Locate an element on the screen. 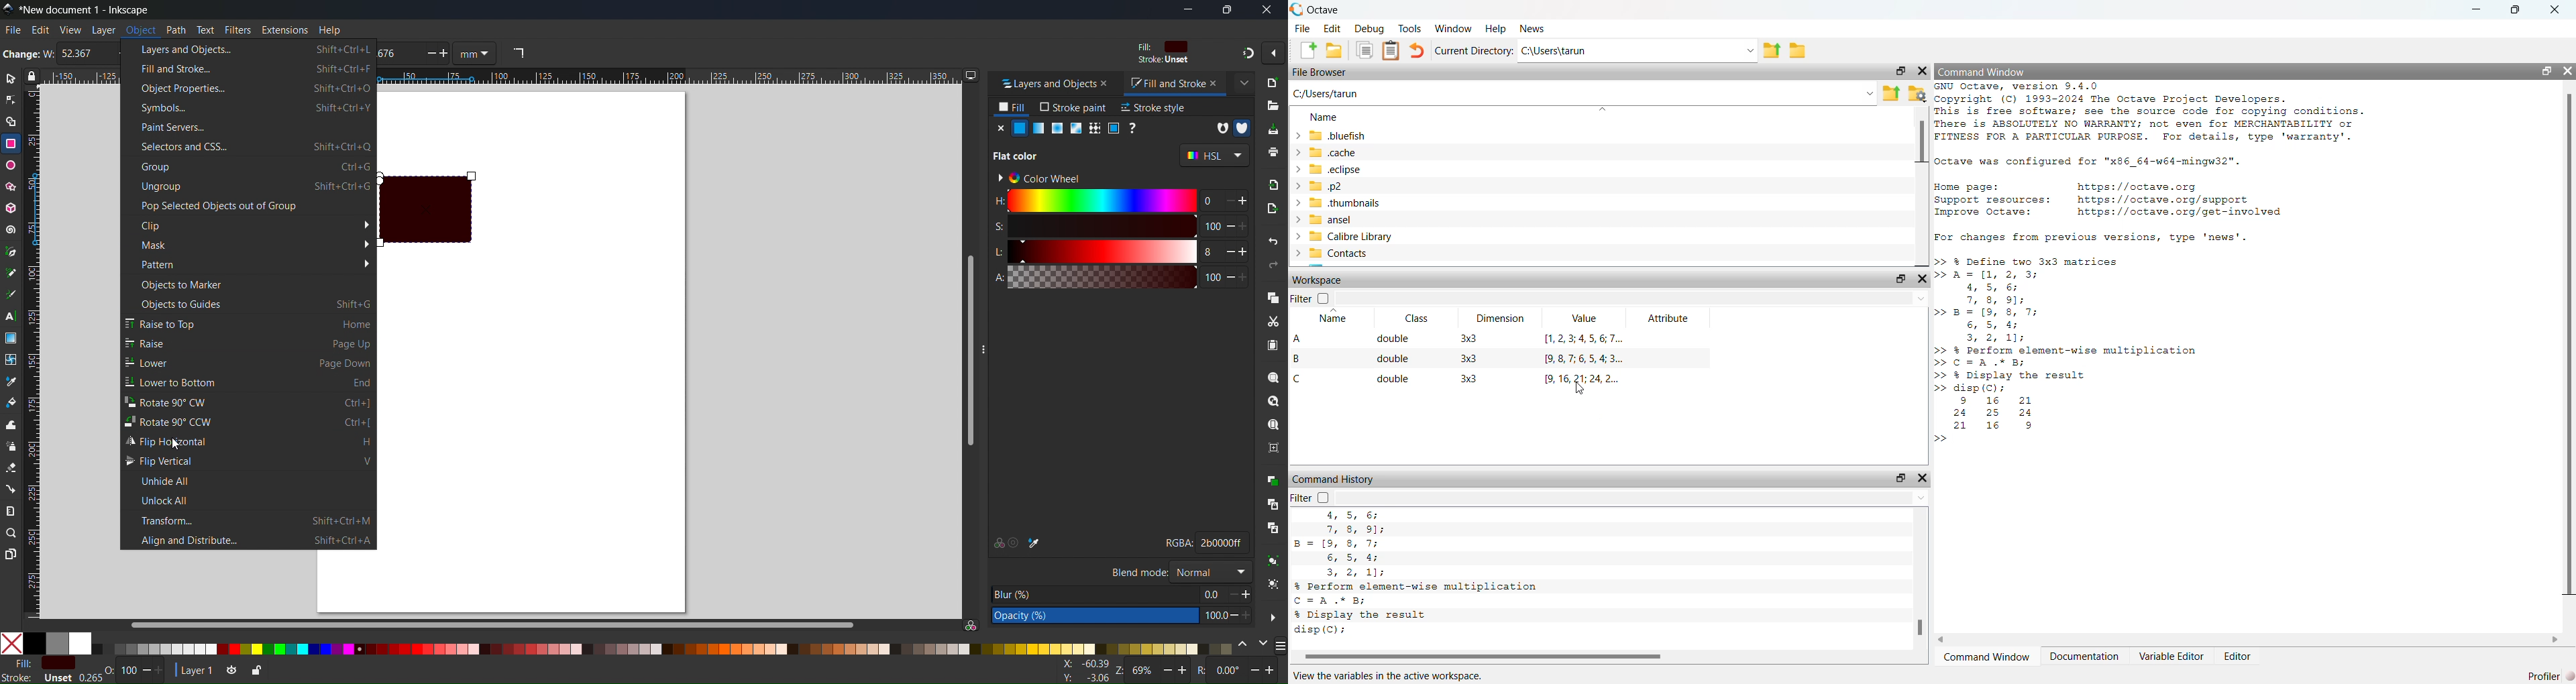 The width and height of the screenshot is (2576, 700). 2b0000ff is located at coordinates (1223, 542).